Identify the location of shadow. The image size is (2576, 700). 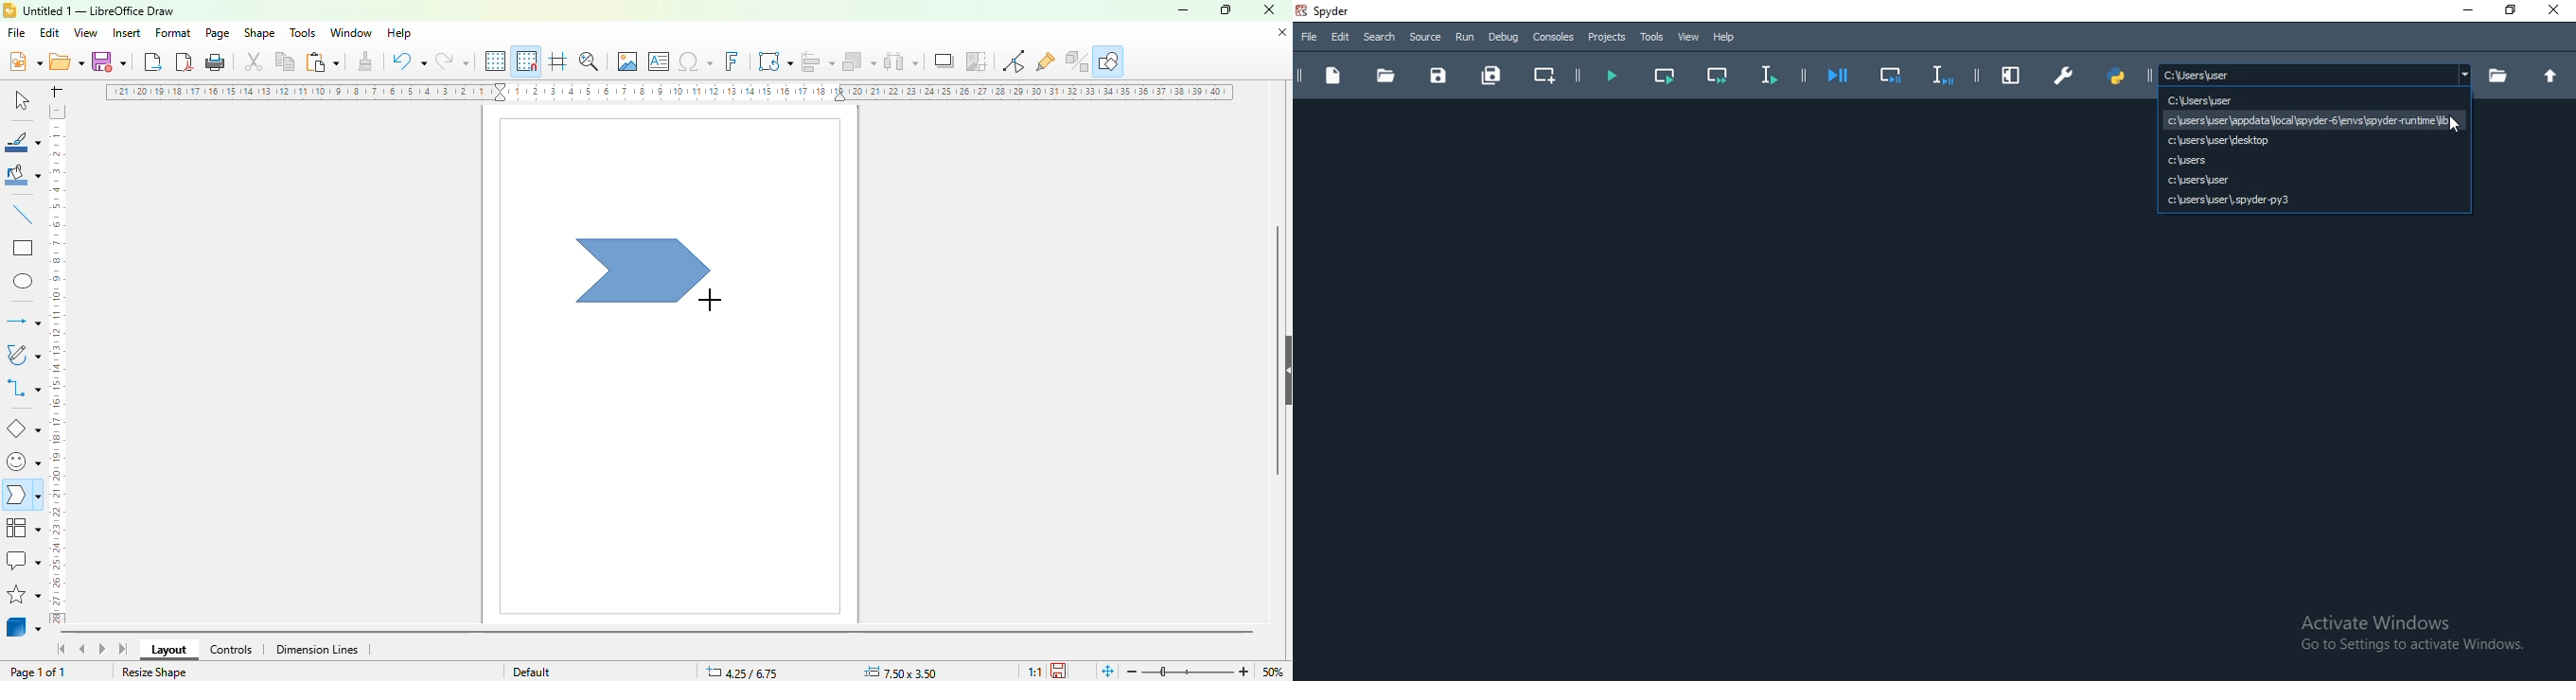
(944, 61).